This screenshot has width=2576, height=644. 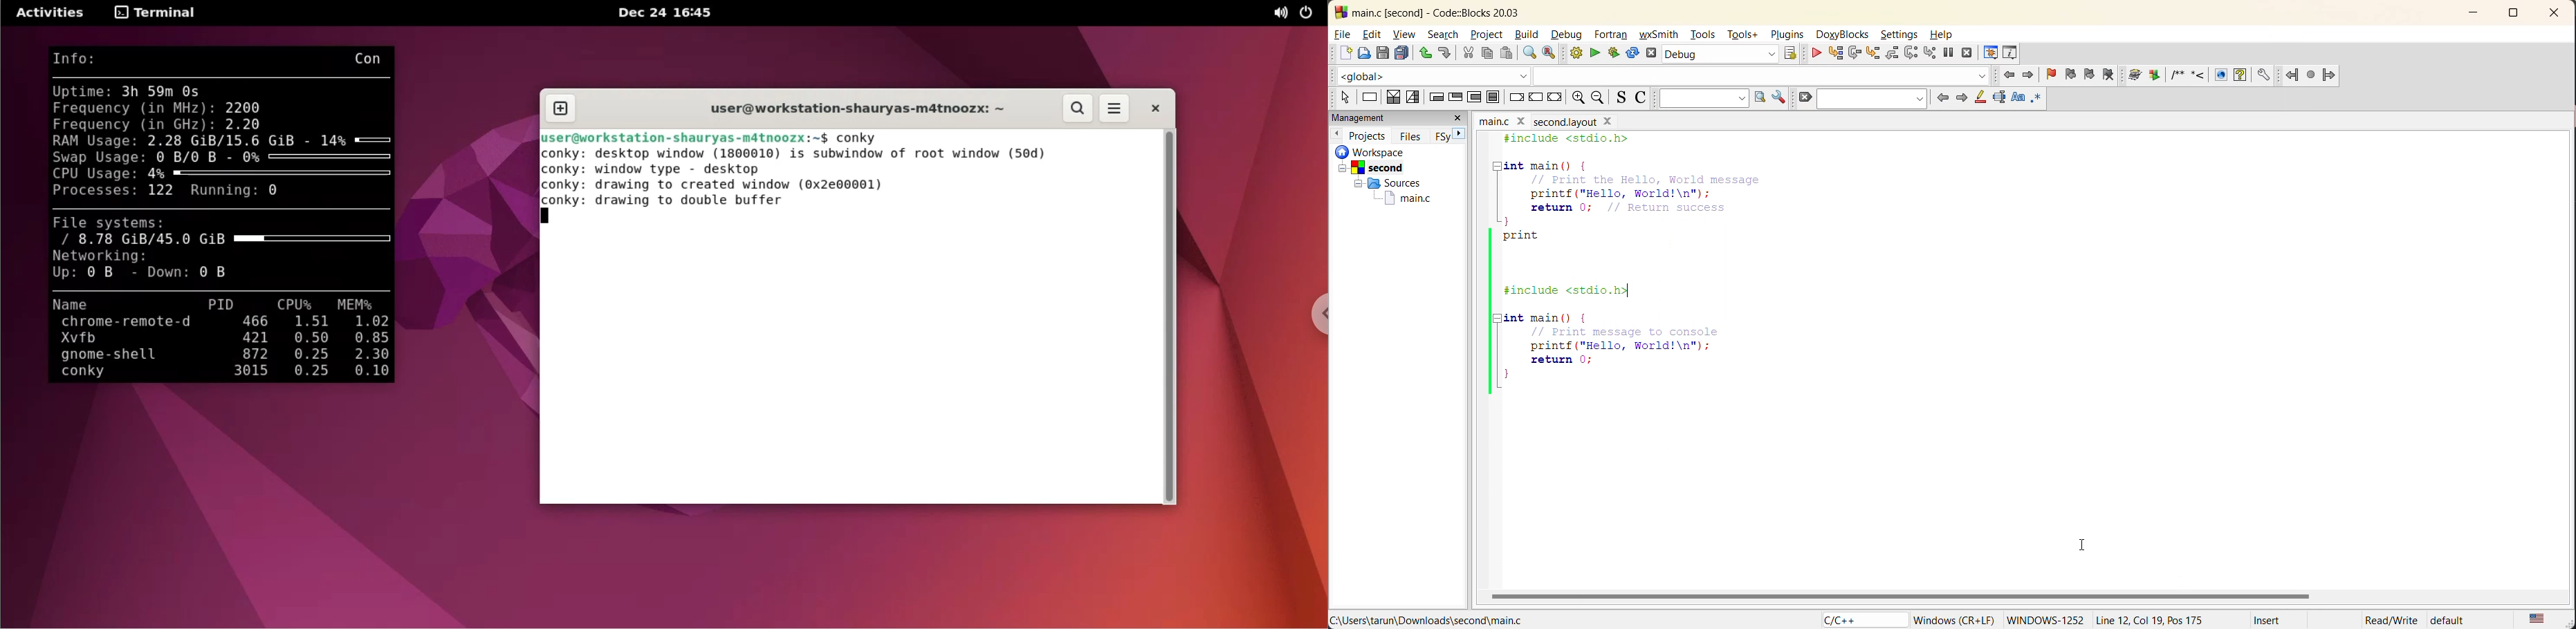 I want to click on workspace, so click(x=1383, y=151).